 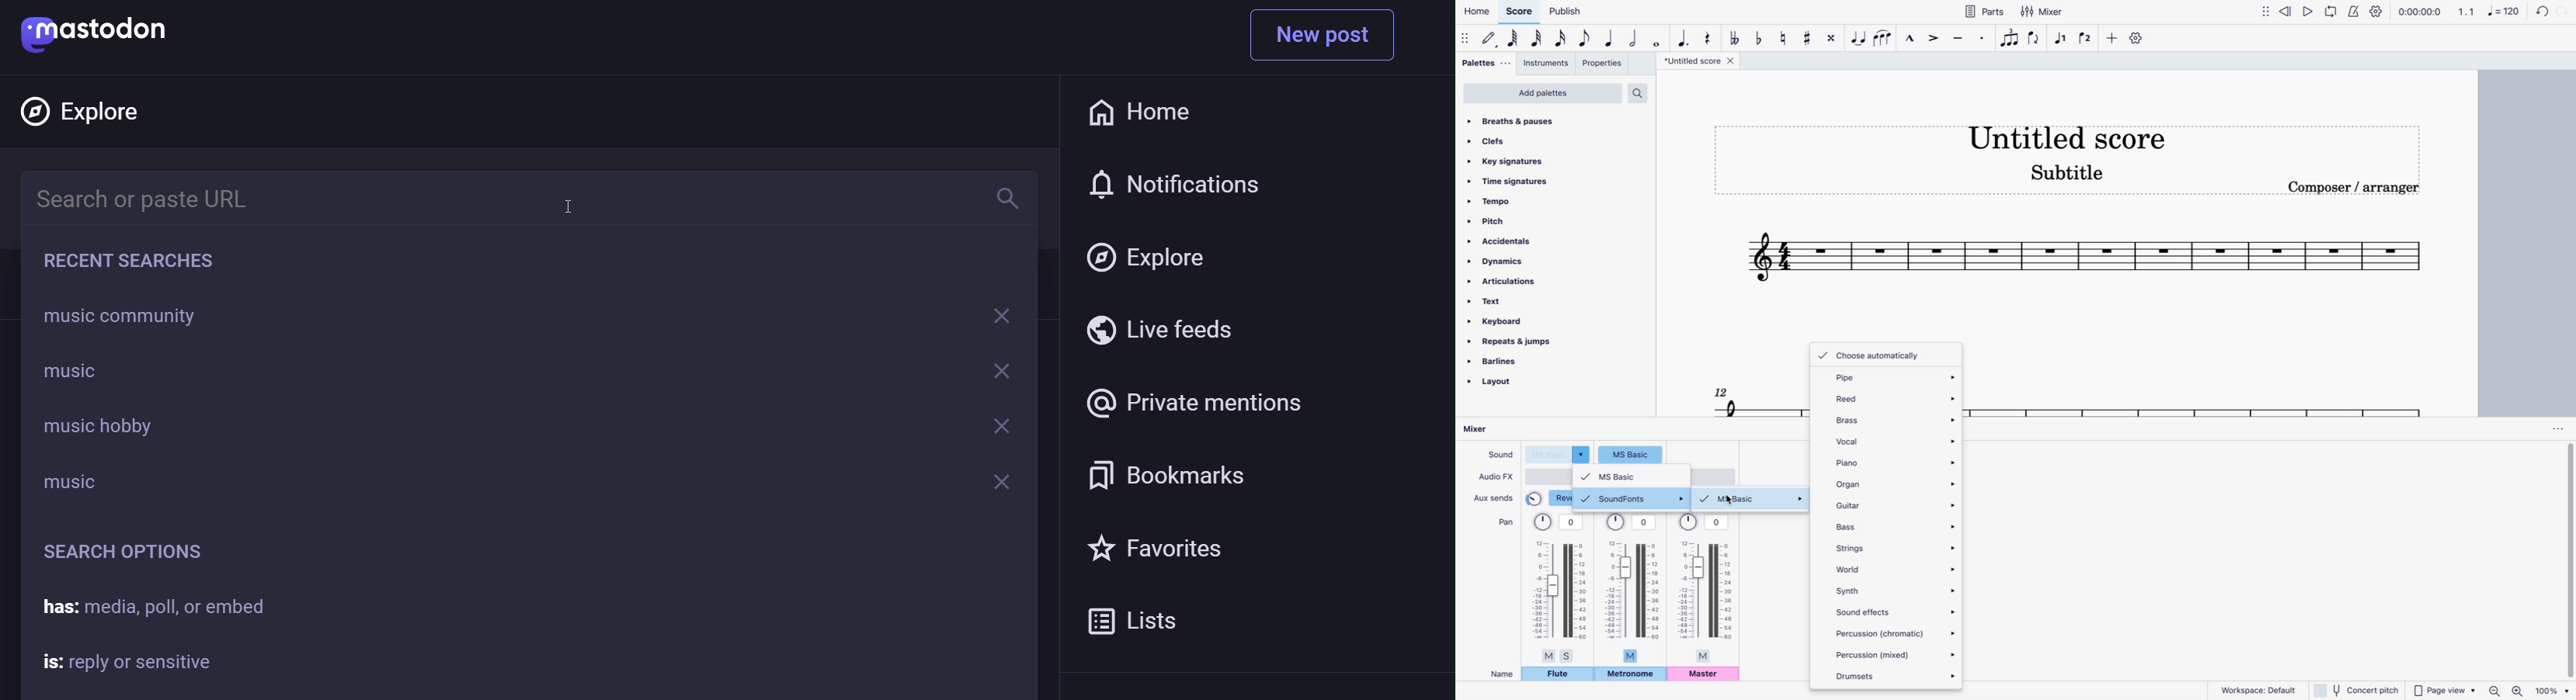 What do you see at coordinates (1559, 587) in the screenshot?
I see `pan` at bounding box center [1559, 587].